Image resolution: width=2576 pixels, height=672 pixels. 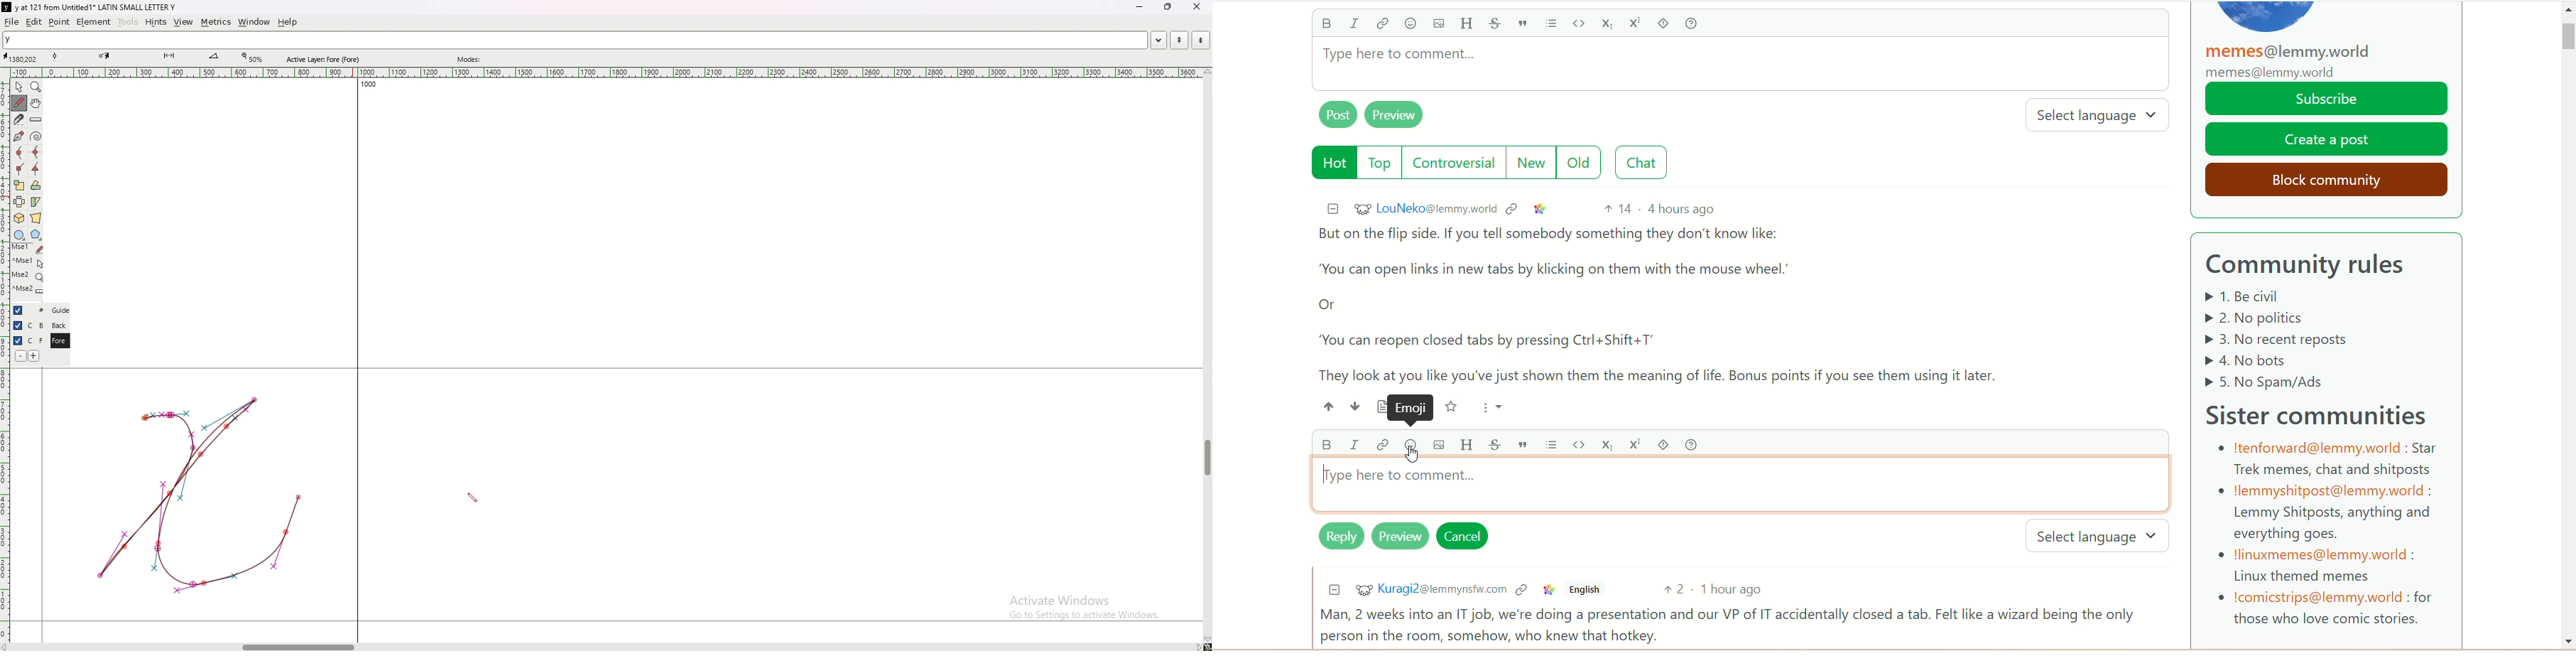 What do you see at coordinates (1548, 591) in the screenshot?
I see `link` at bounding box center [1548, 591].